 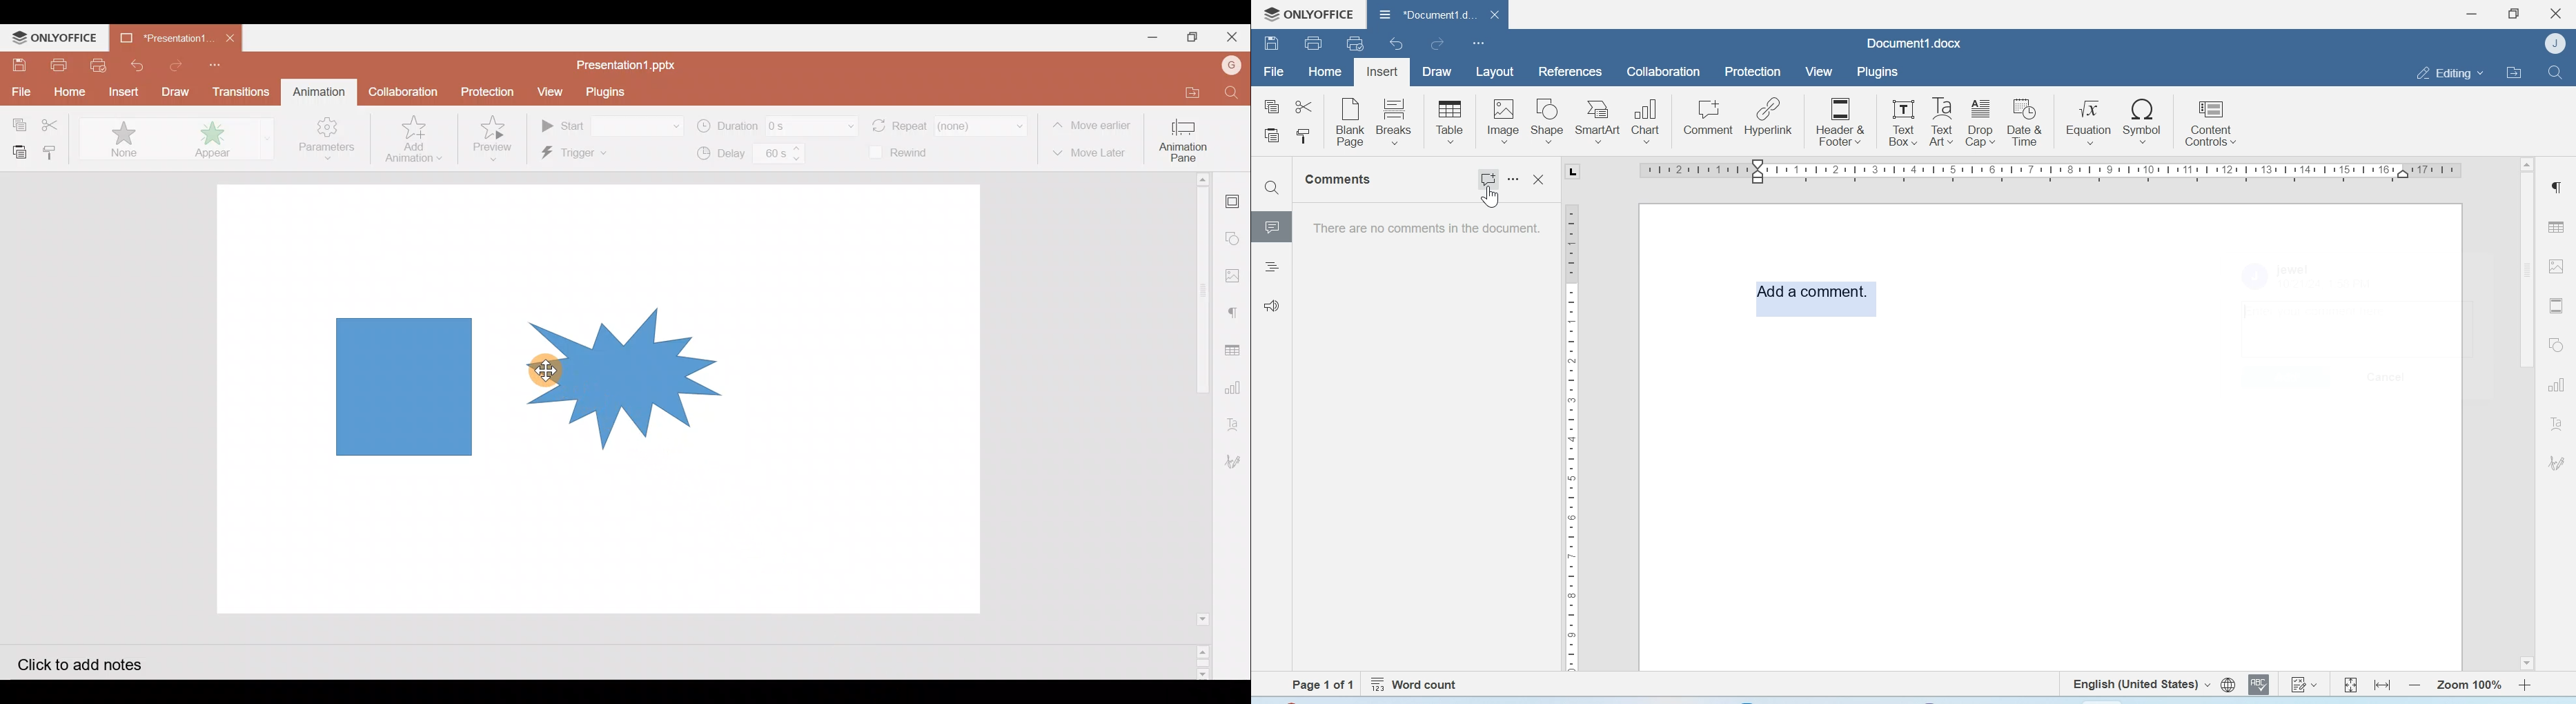 I want to click on Header & footer, so click(x=2557, y=306).